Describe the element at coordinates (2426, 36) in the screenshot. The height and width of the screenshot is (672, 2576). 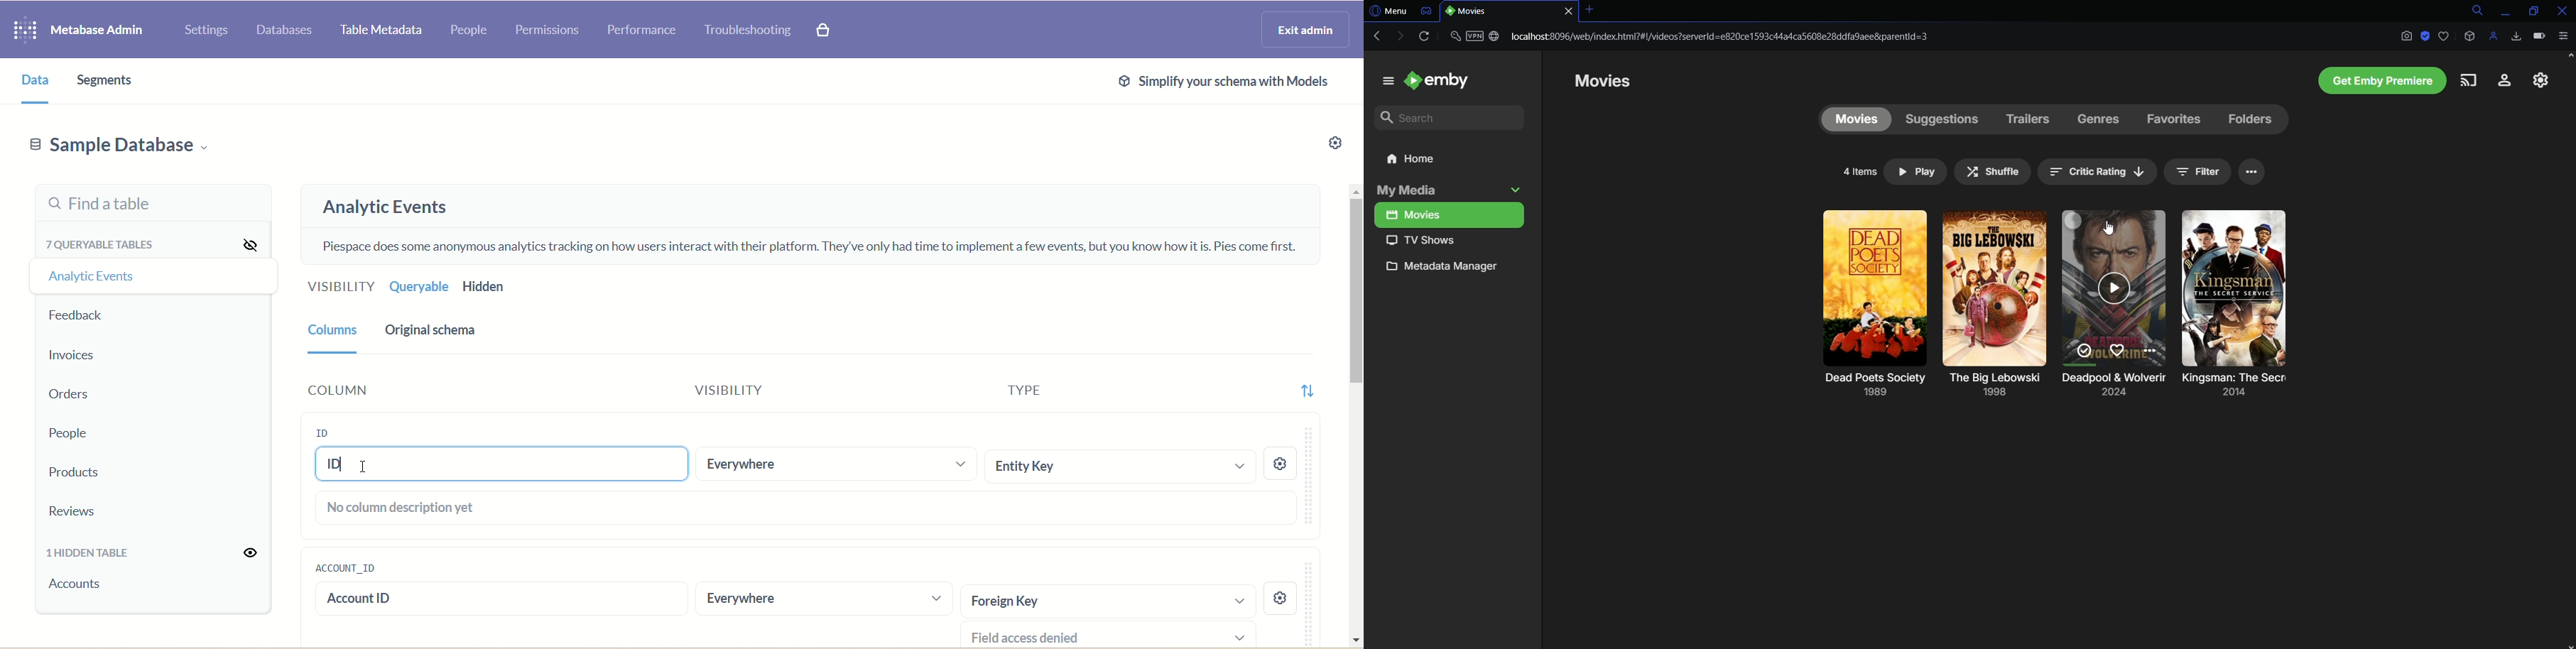
I see `Adblock` at that location.